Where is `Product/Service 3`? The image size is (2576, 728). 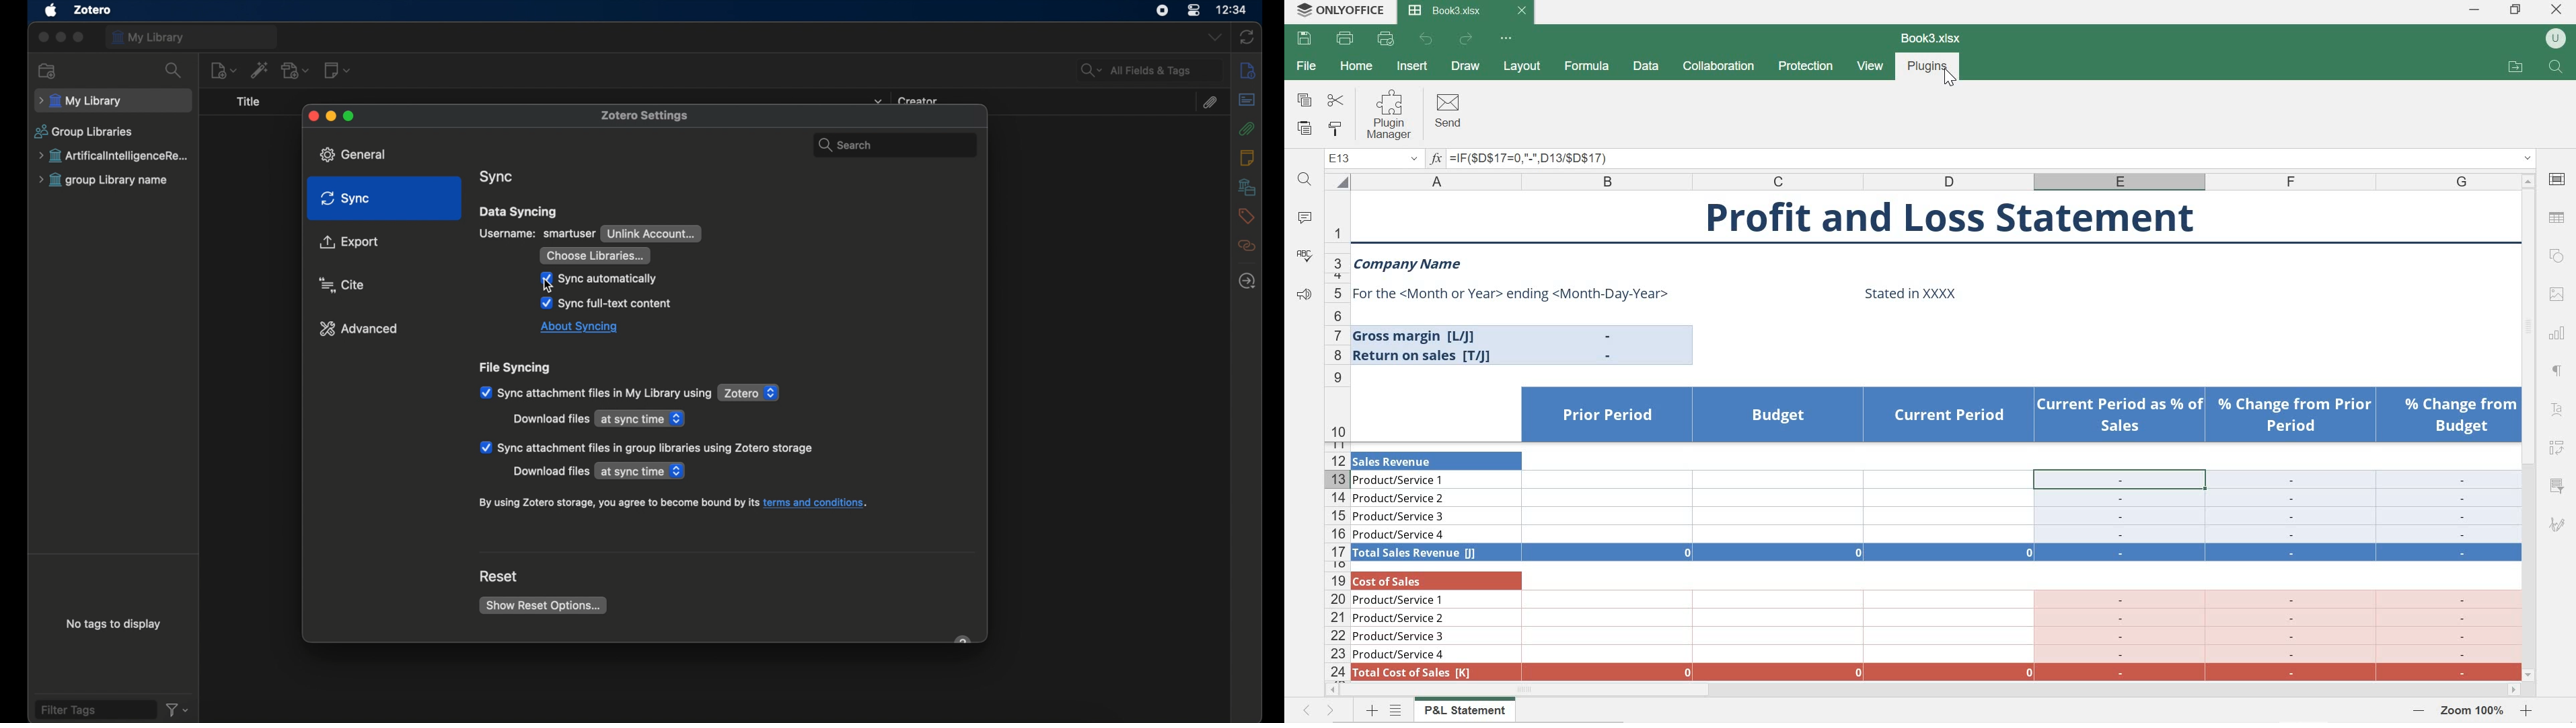 Product/Service 3 is located at coordinates (1399, 637).